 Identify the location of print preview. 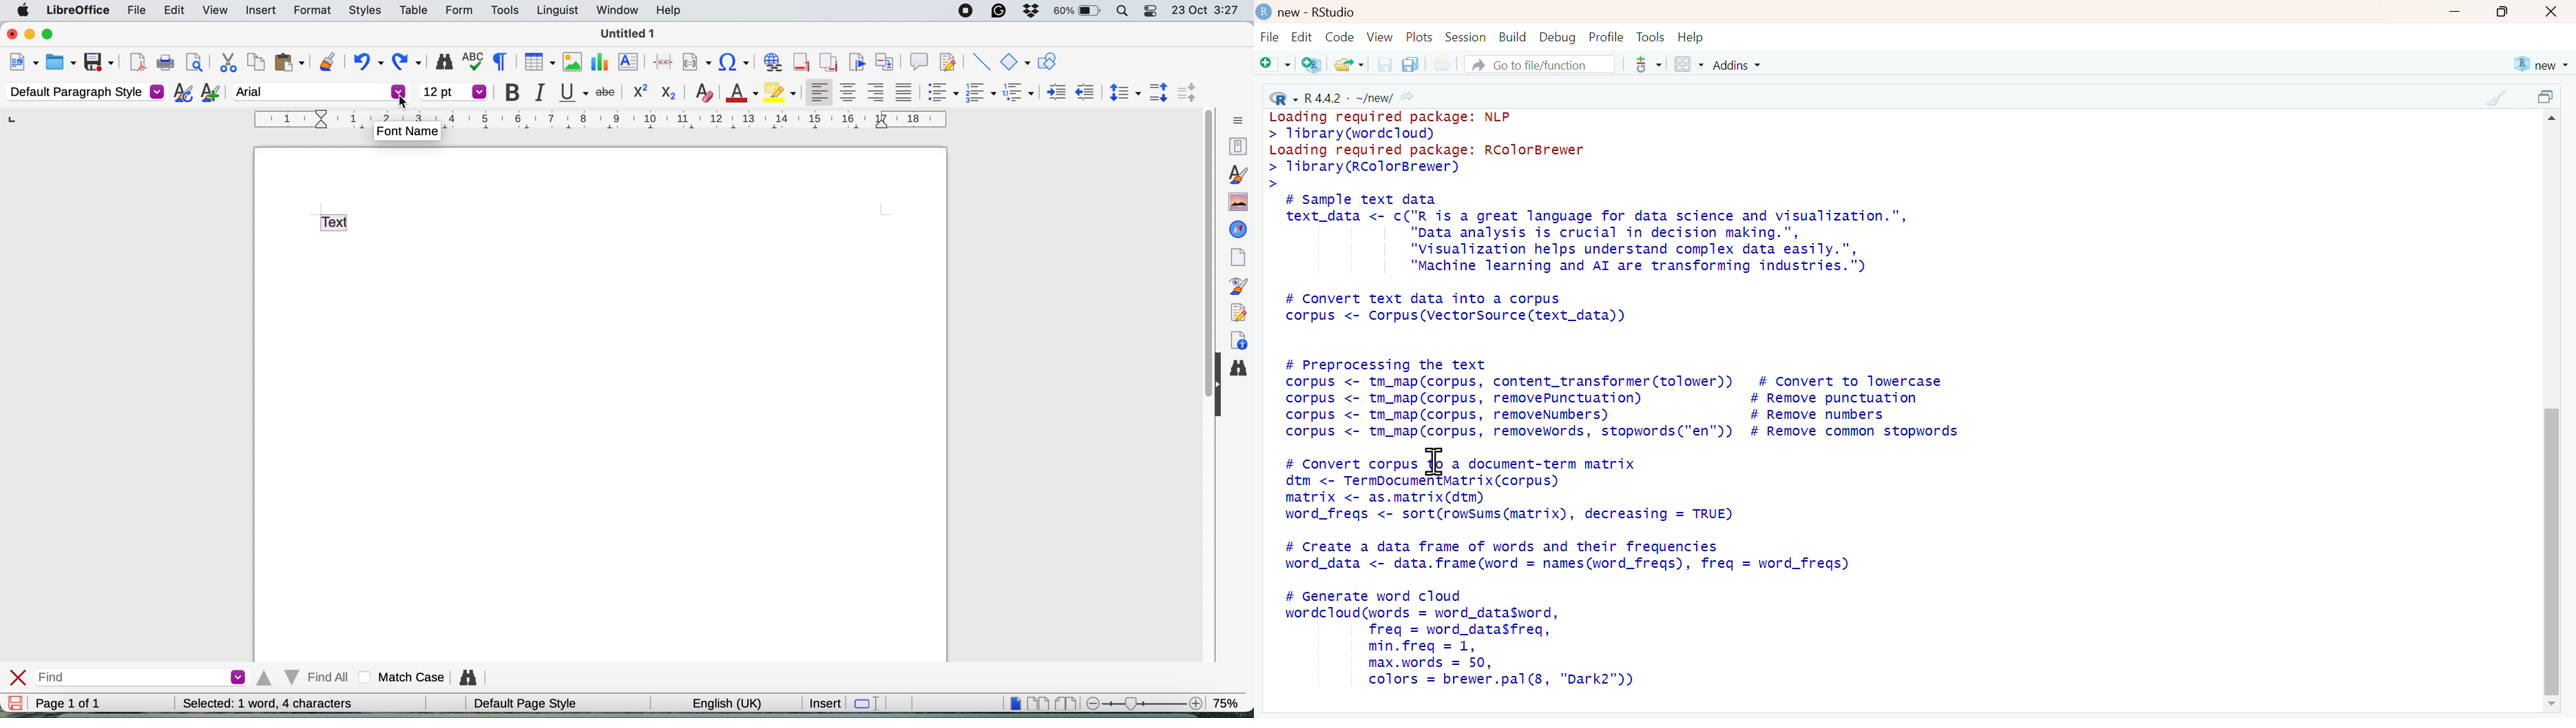
(194, 64).